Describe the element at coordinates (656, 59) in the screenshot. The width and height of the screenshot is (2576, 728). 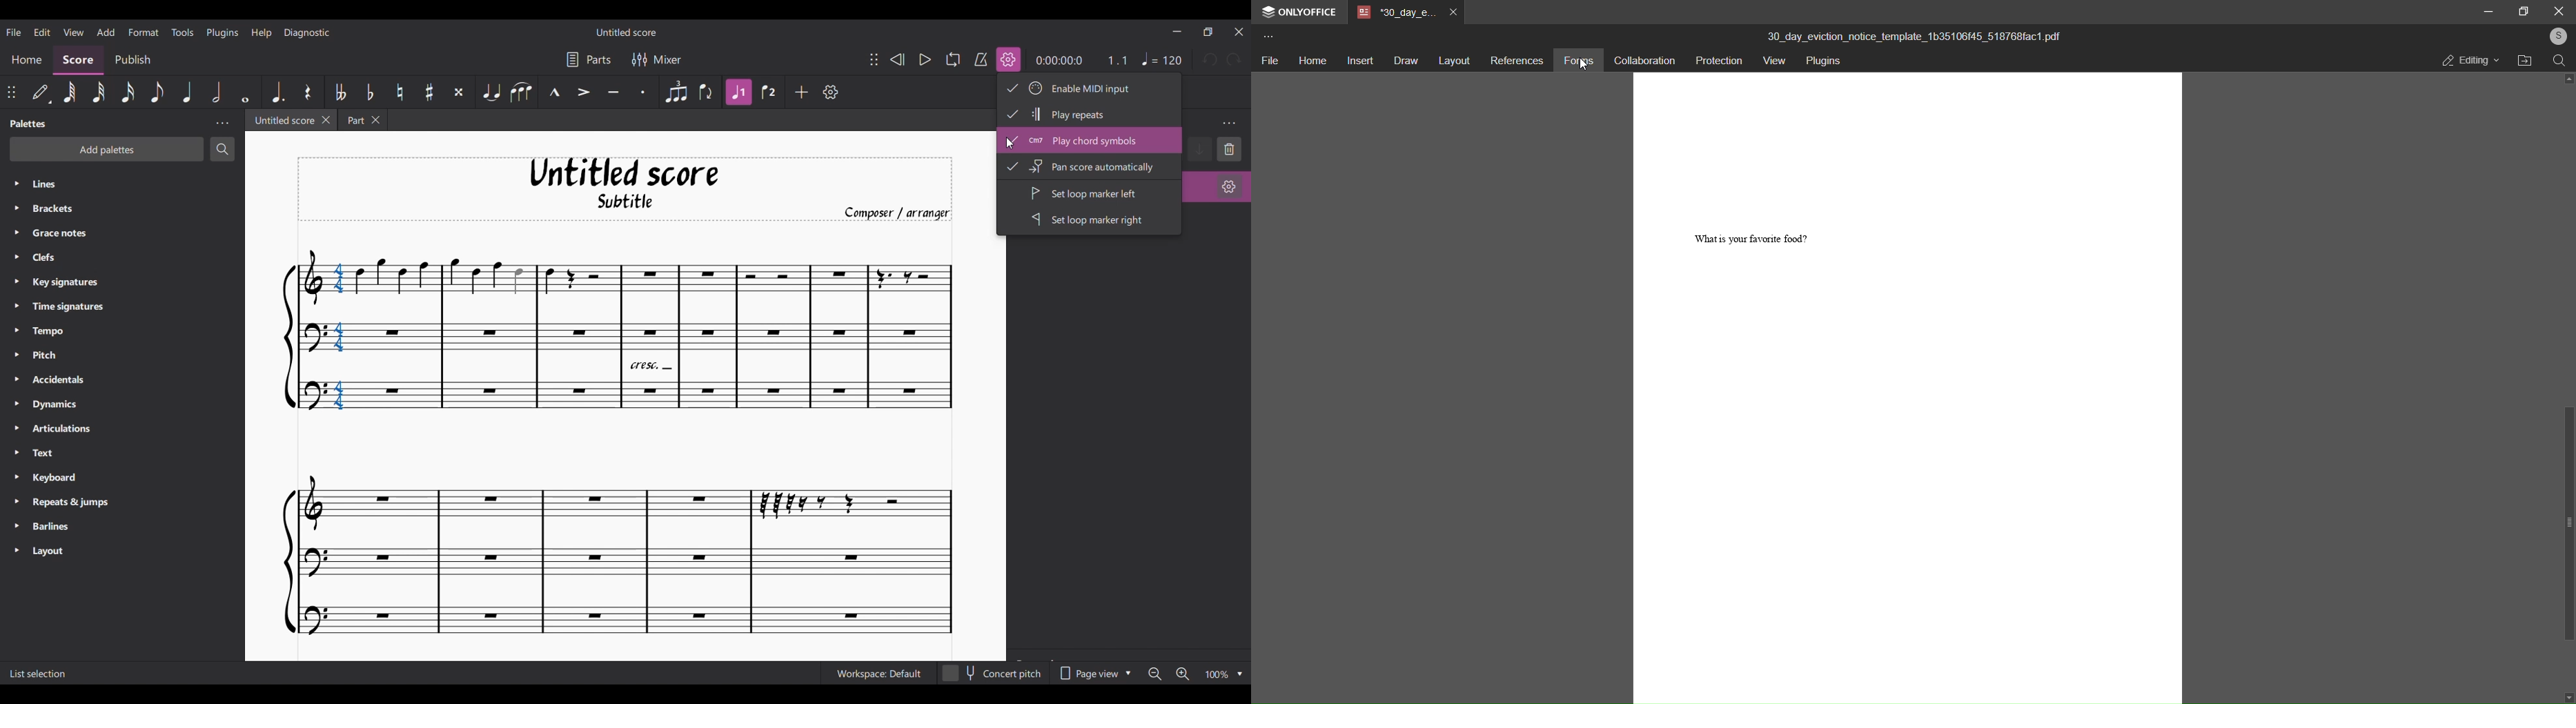
I see `Mixer settings` at that location.